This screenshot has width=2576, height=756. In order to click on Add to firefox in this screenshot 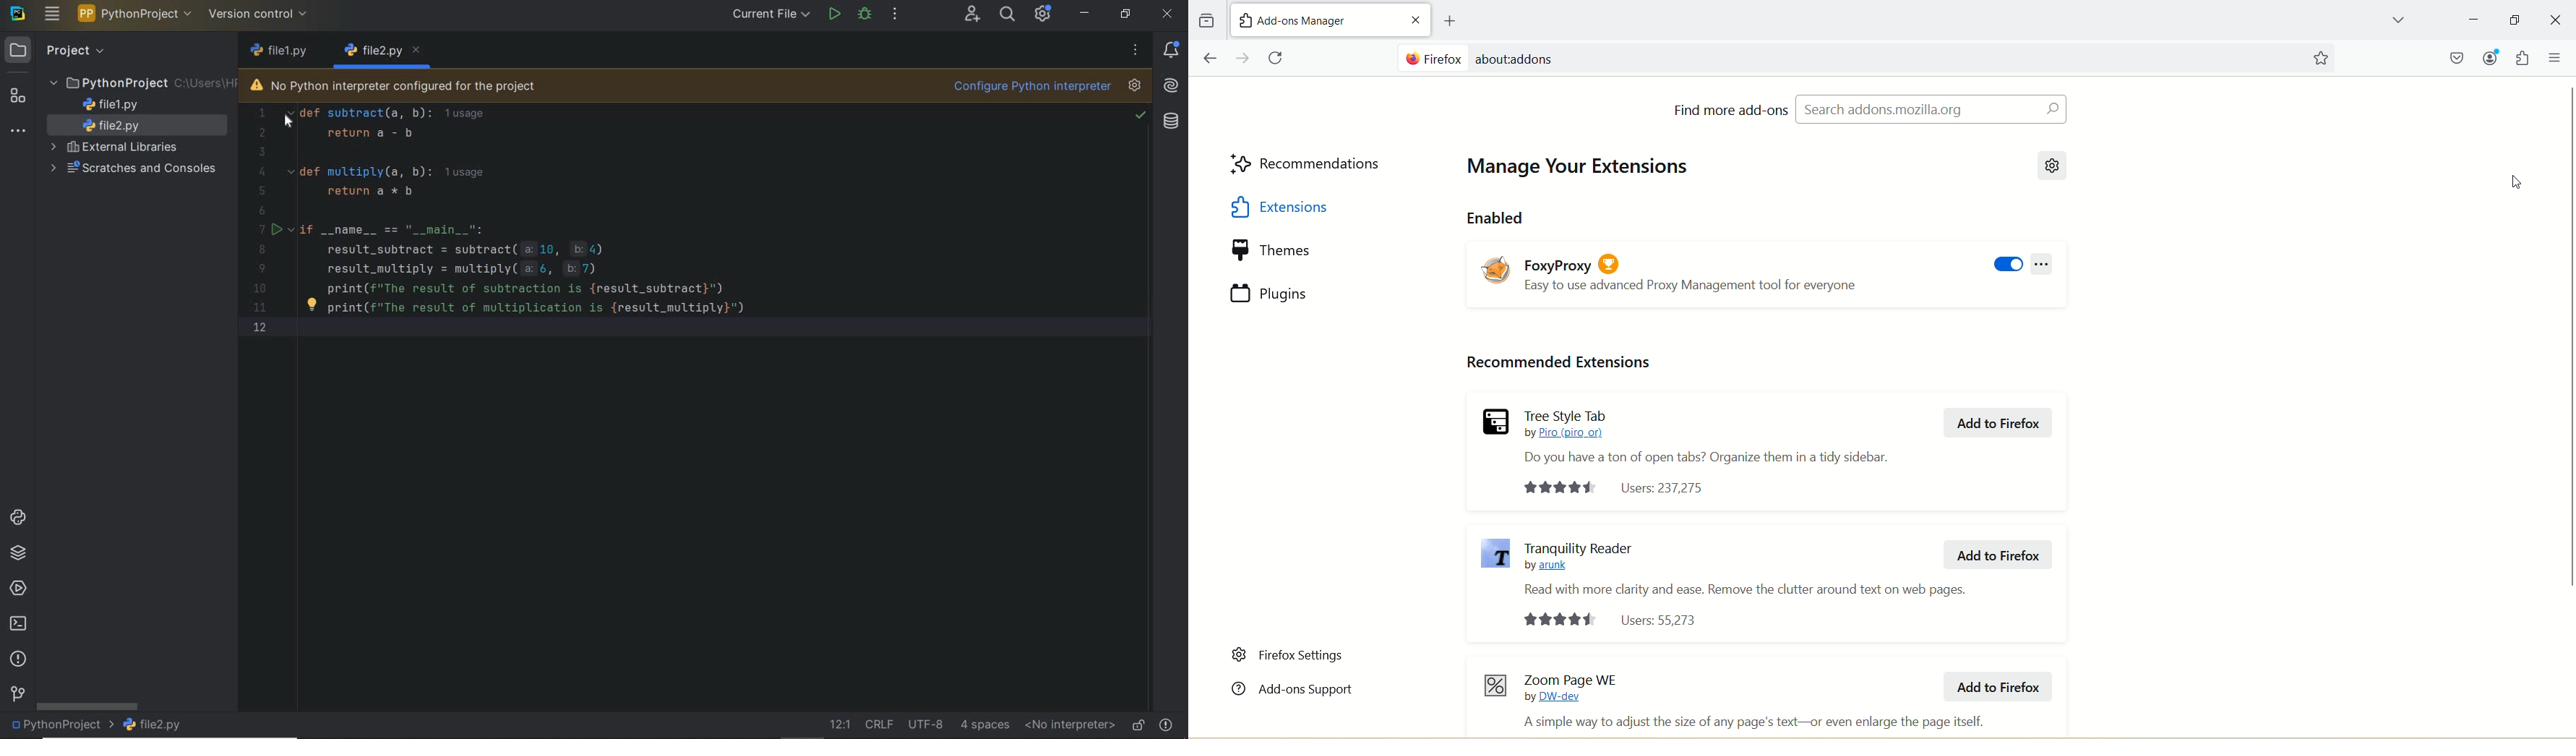, I will do `click(1996, 686)`.